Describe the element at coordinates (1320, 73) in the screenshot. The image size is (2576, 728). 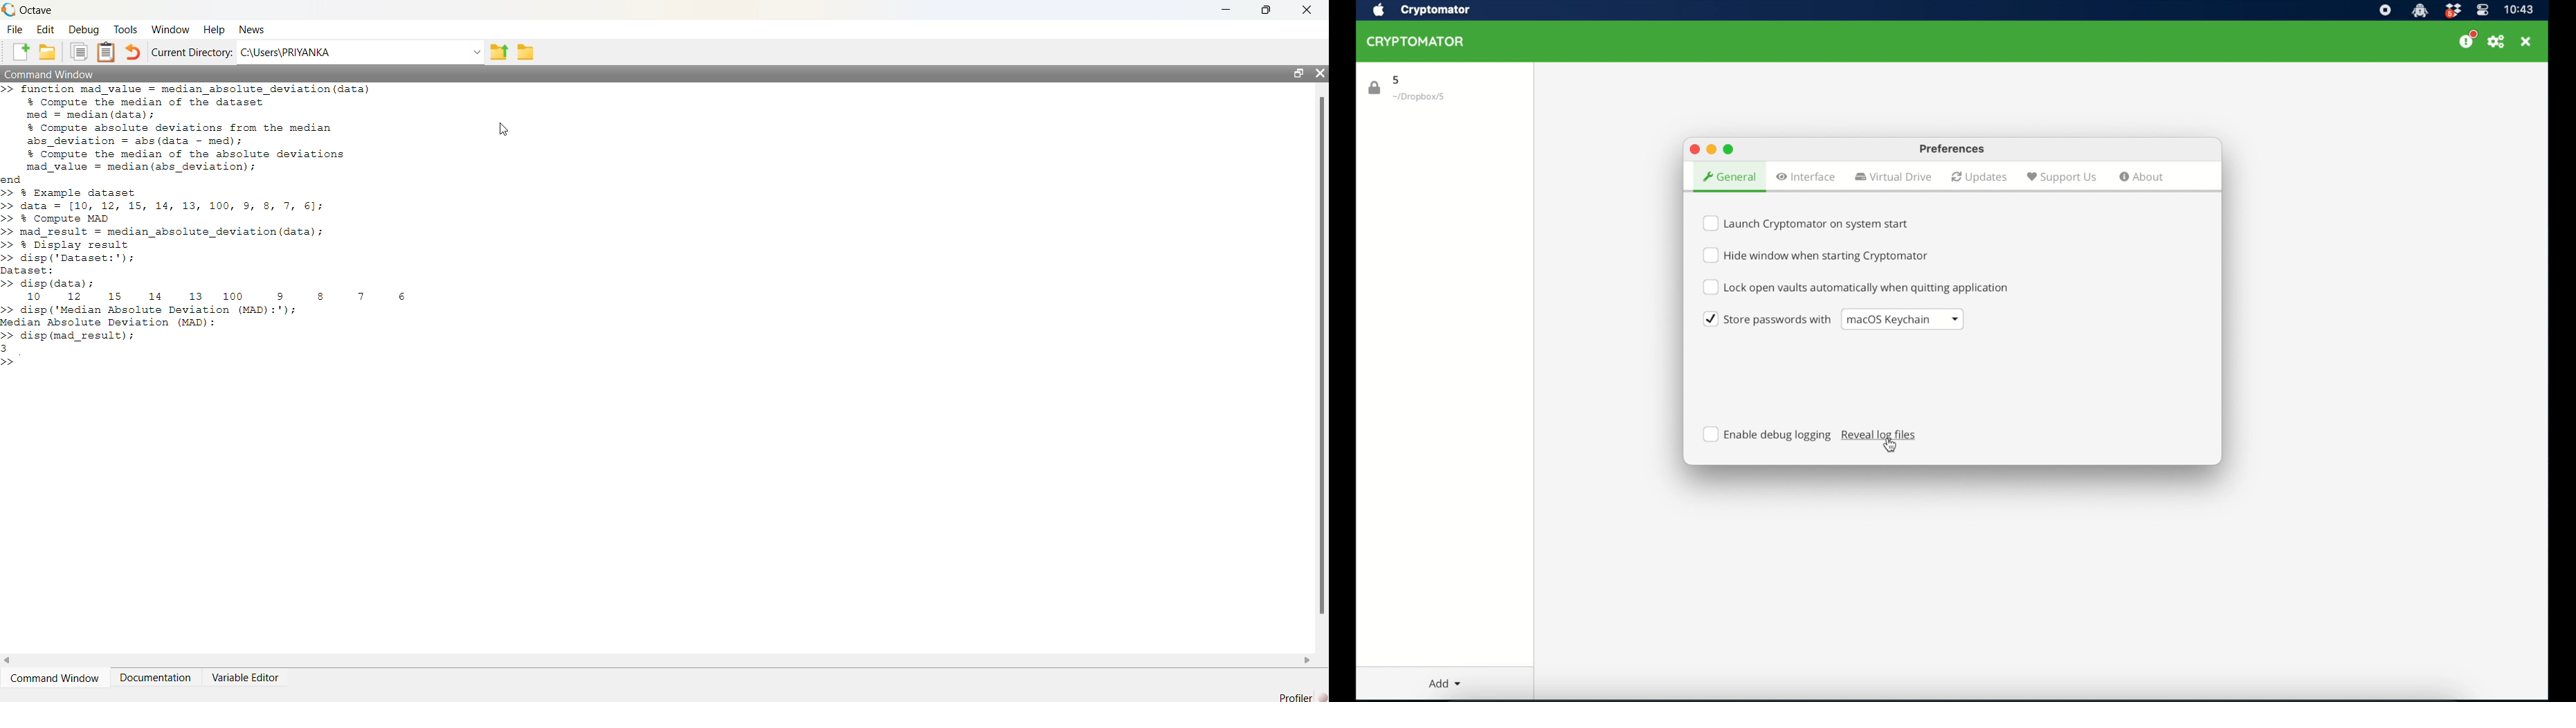
I see `close` at that location.